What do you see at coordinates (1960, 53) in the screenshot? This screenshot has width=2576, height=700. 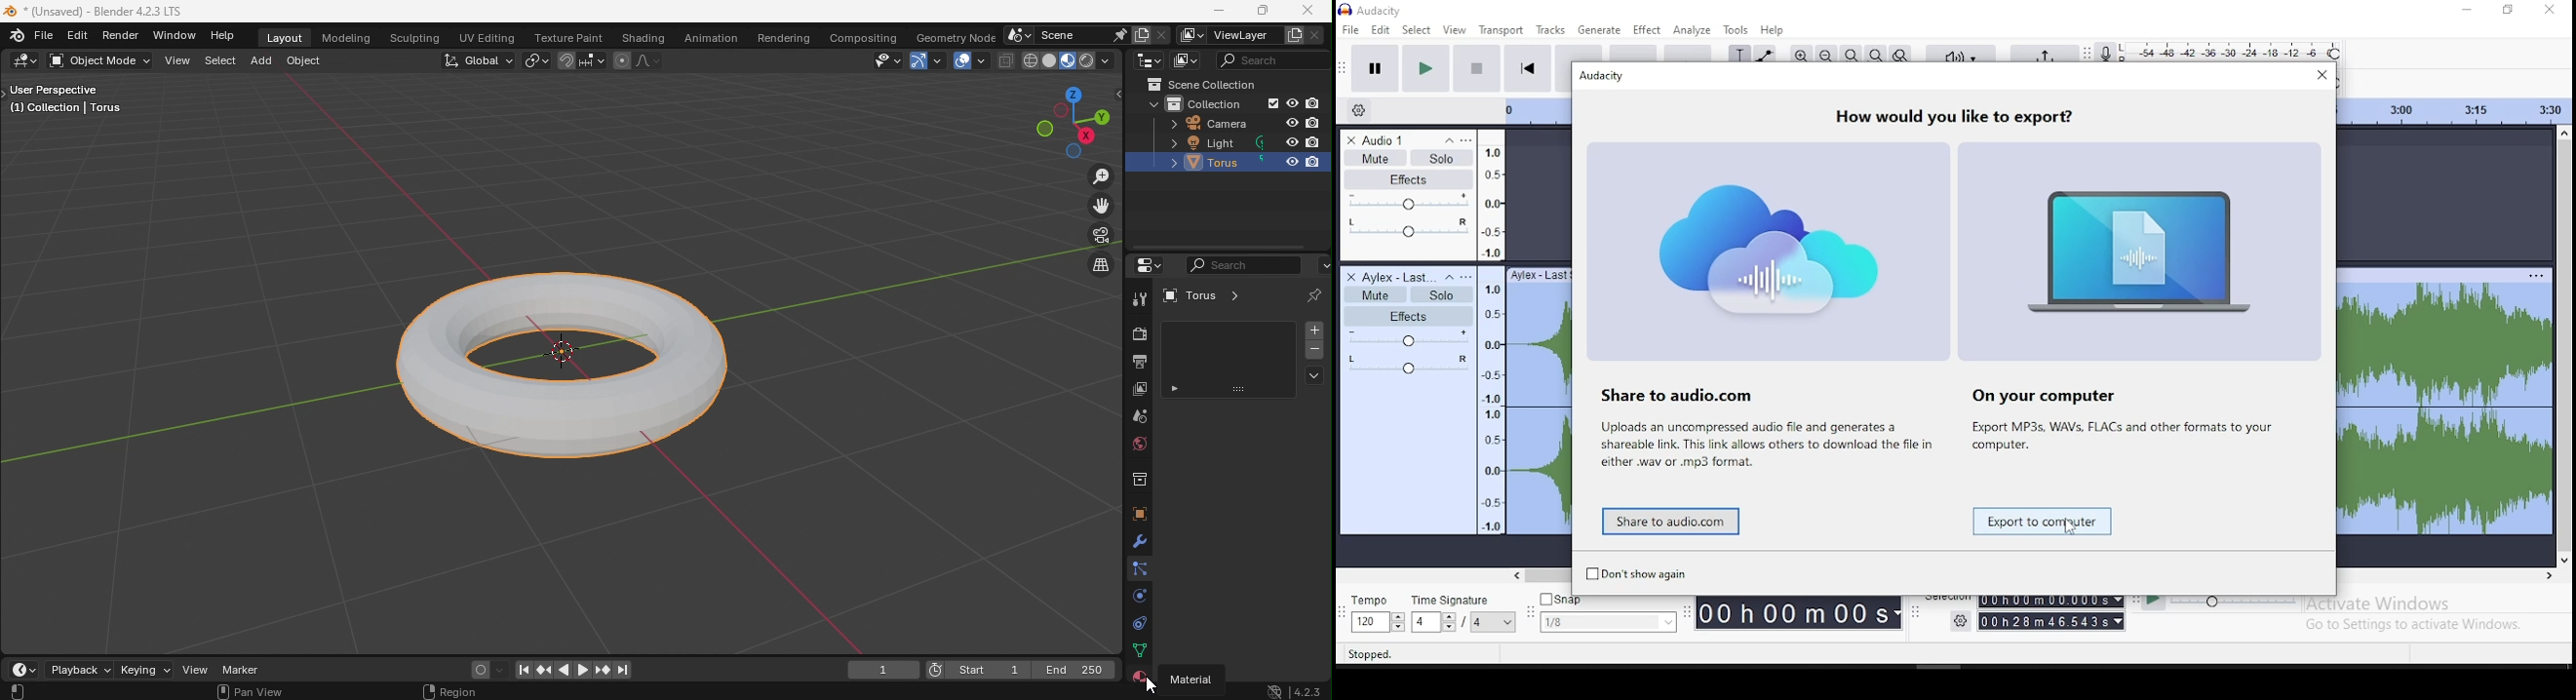 I see `audio setup` at bounding box center [1960, 53].